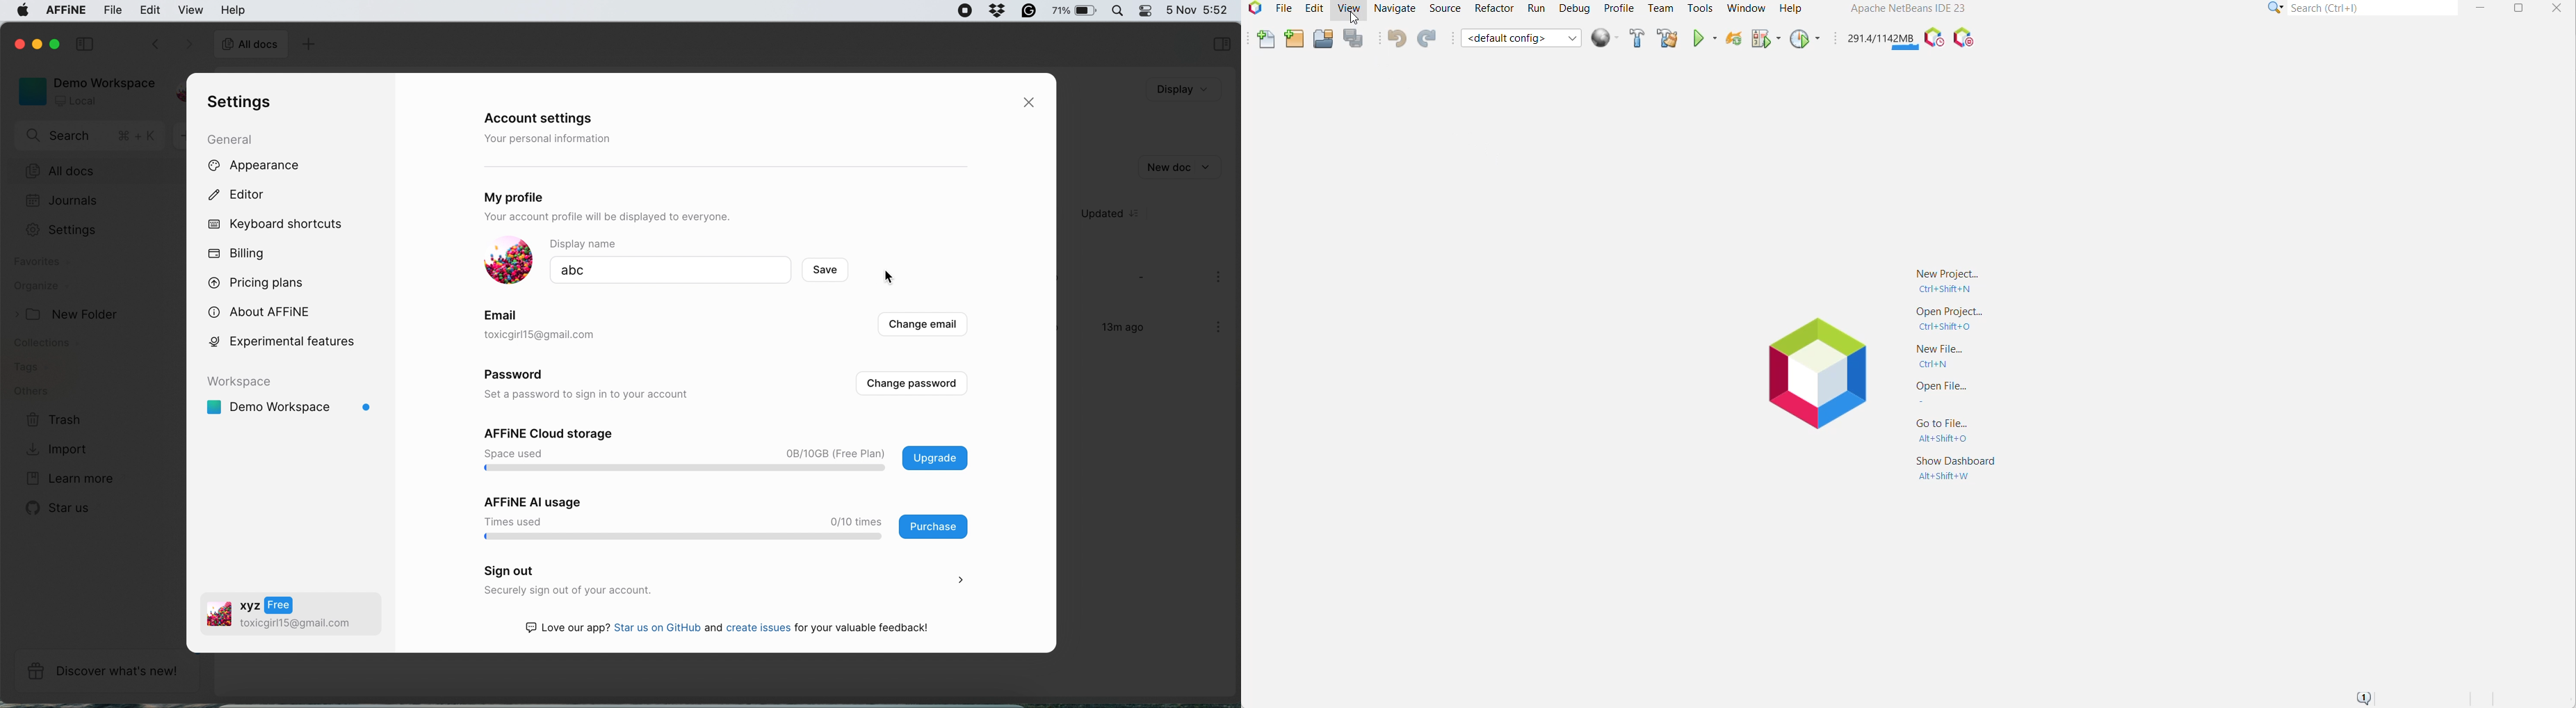 The height and width of the screenshot is (728, 2576). What do you see at coordinates (836, 272) in the screenshot?
I see `Save` at bounding box center [836, 272].